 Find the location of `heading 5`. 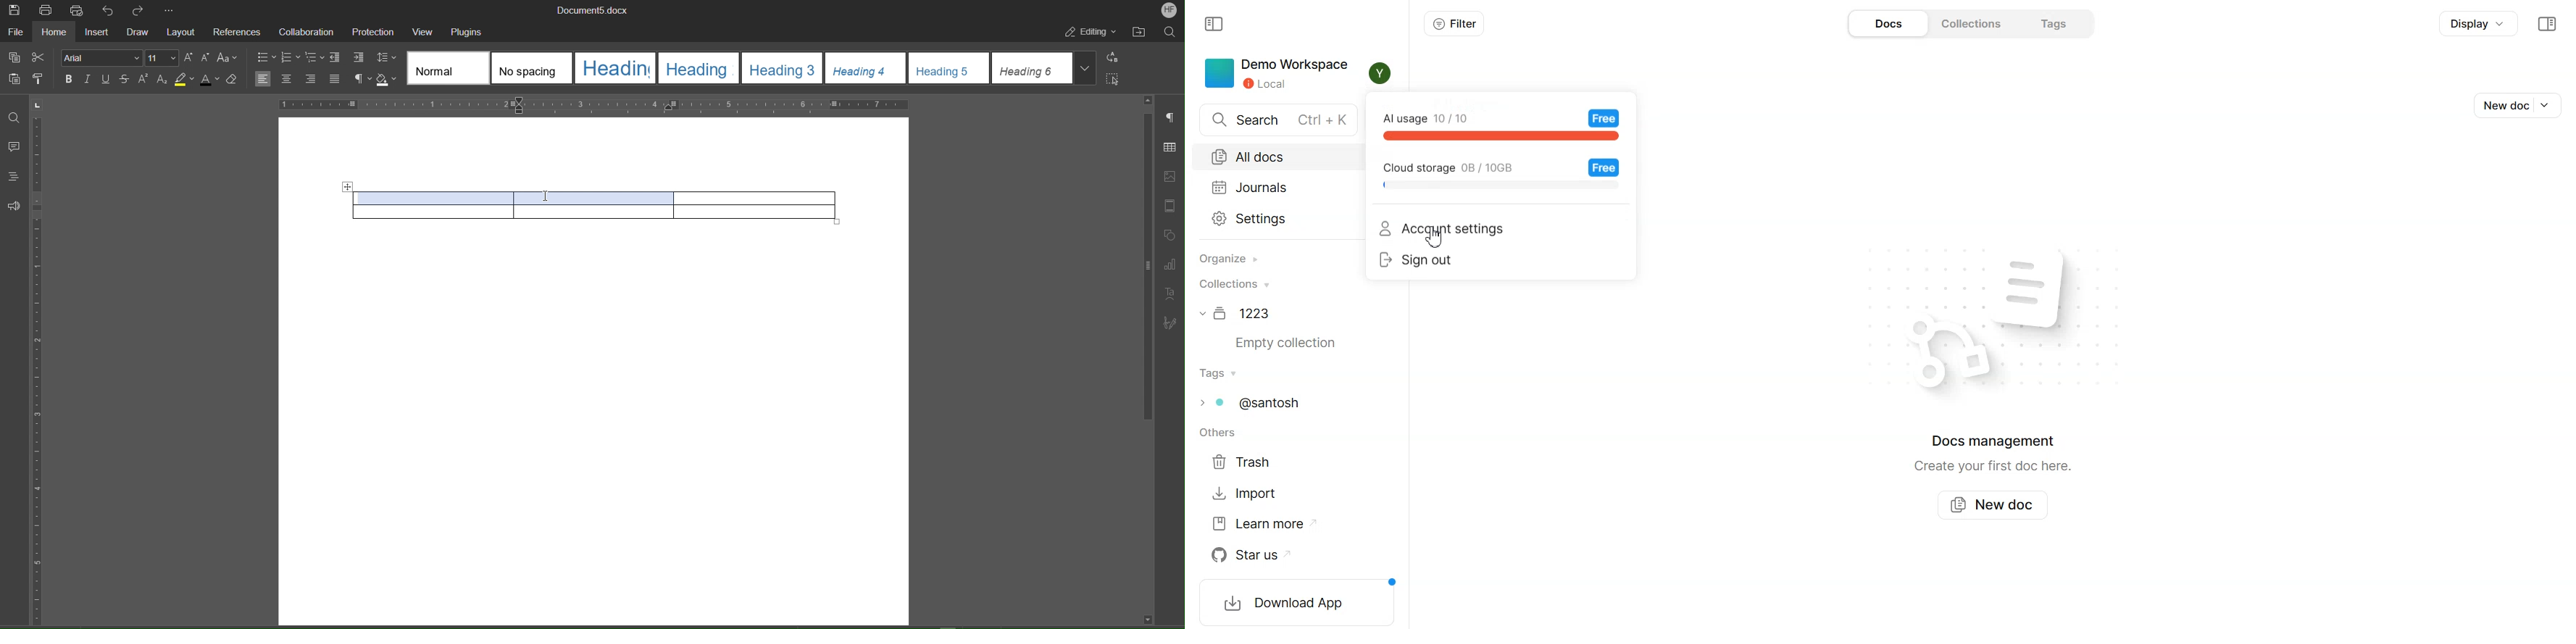

heading 5 is located at coordinates (950, 68).